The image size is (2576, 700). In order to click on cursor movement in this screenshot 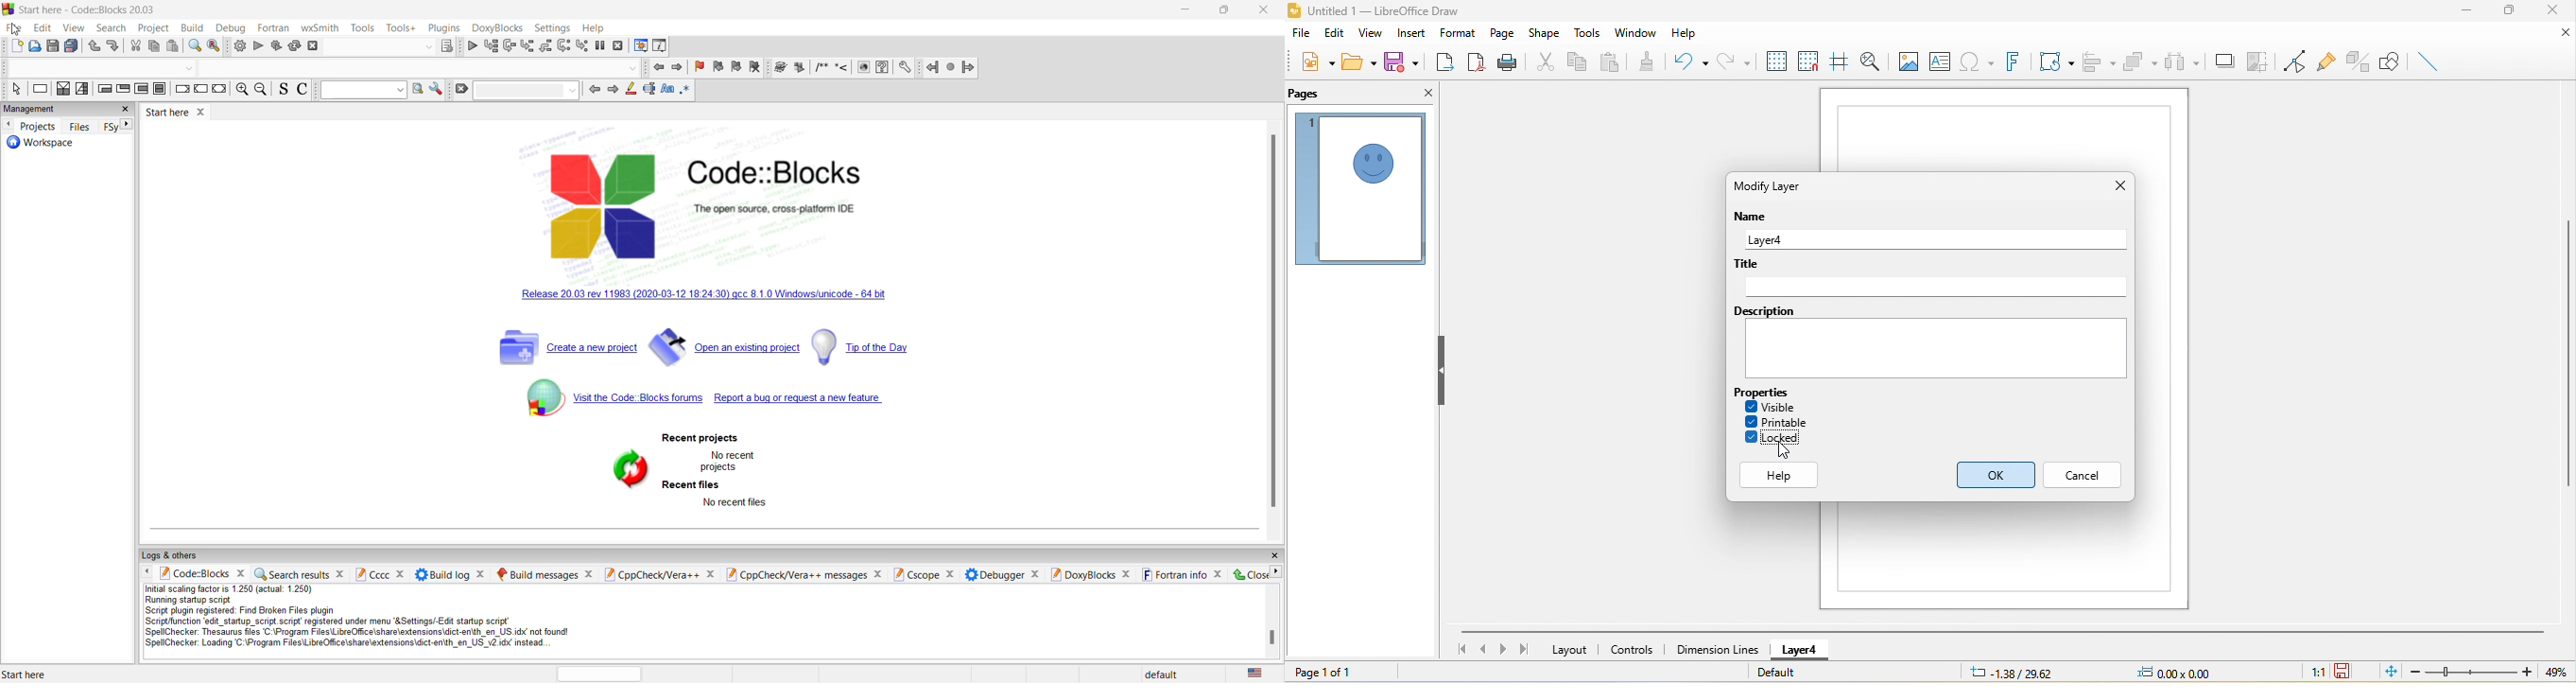, I will do `click(1780, 454)`.